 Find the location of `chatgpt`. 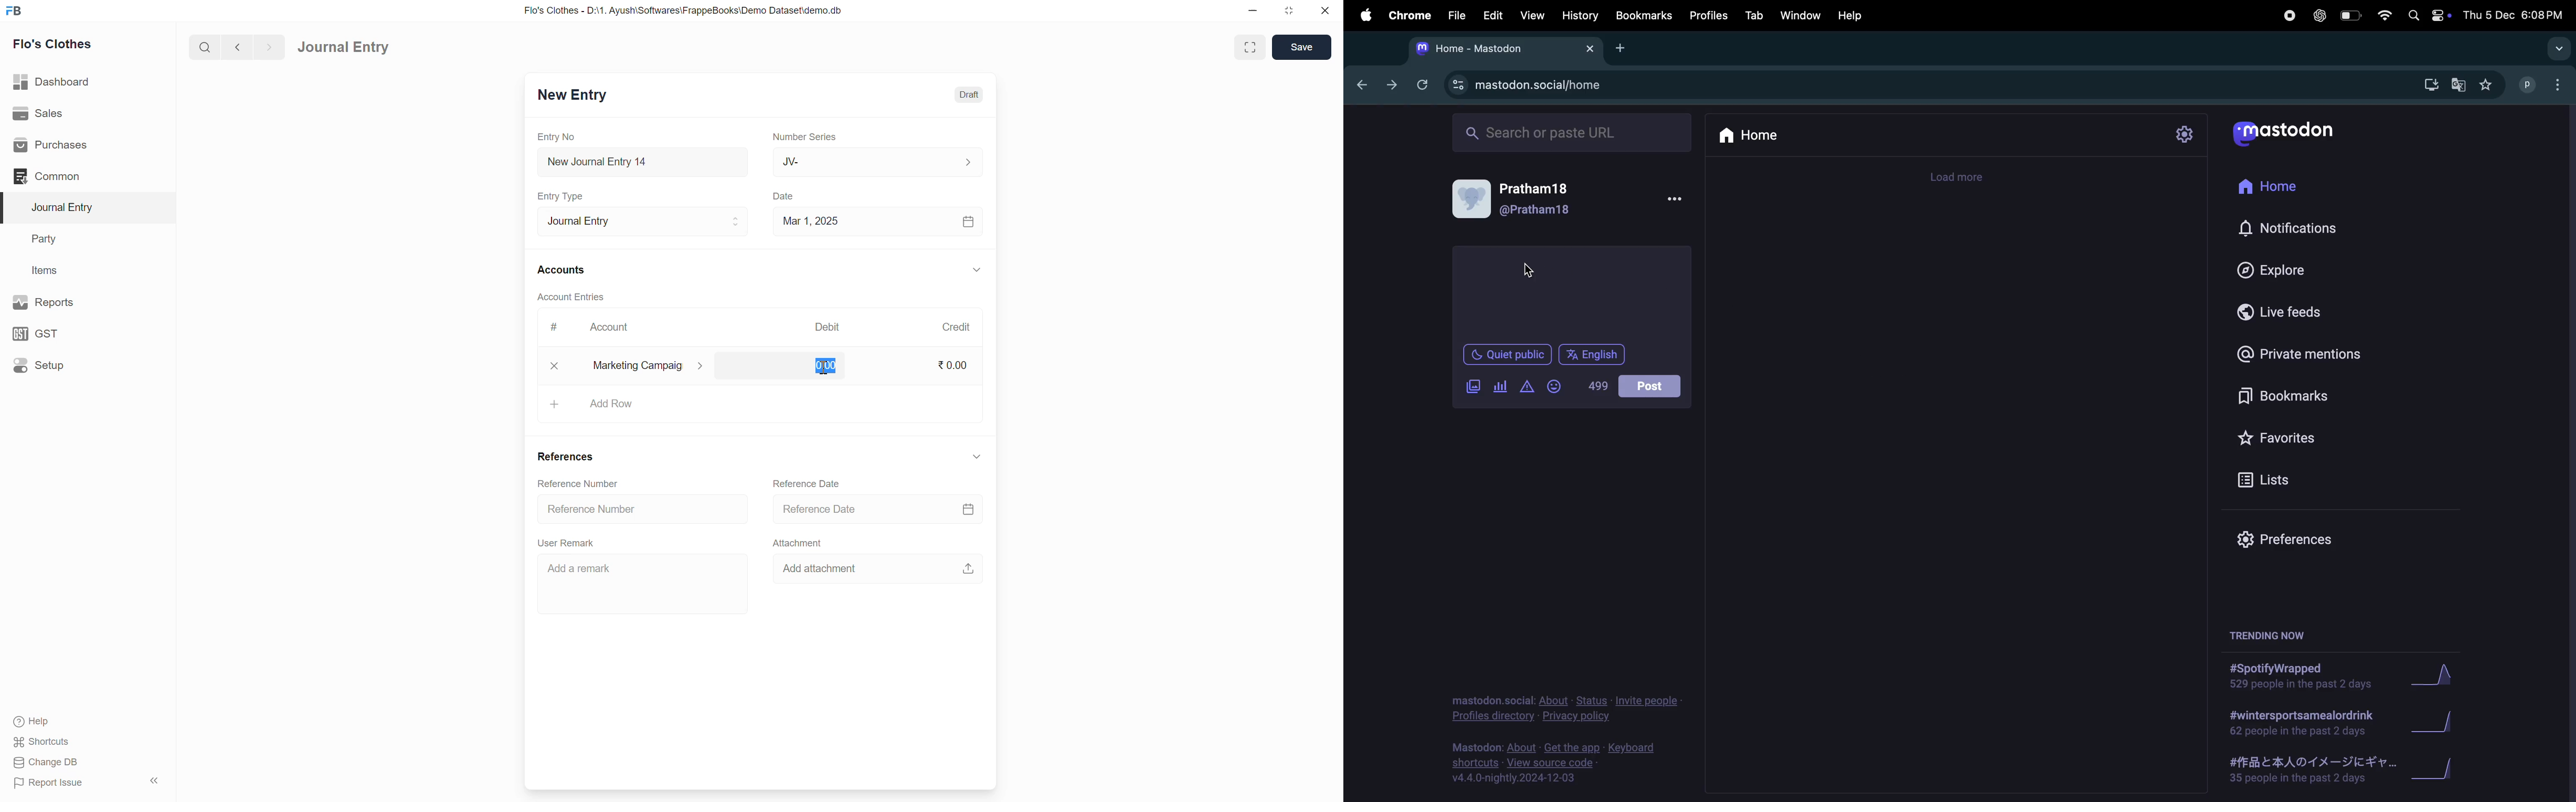

chatgpt is located at coordinates (2318, 18).